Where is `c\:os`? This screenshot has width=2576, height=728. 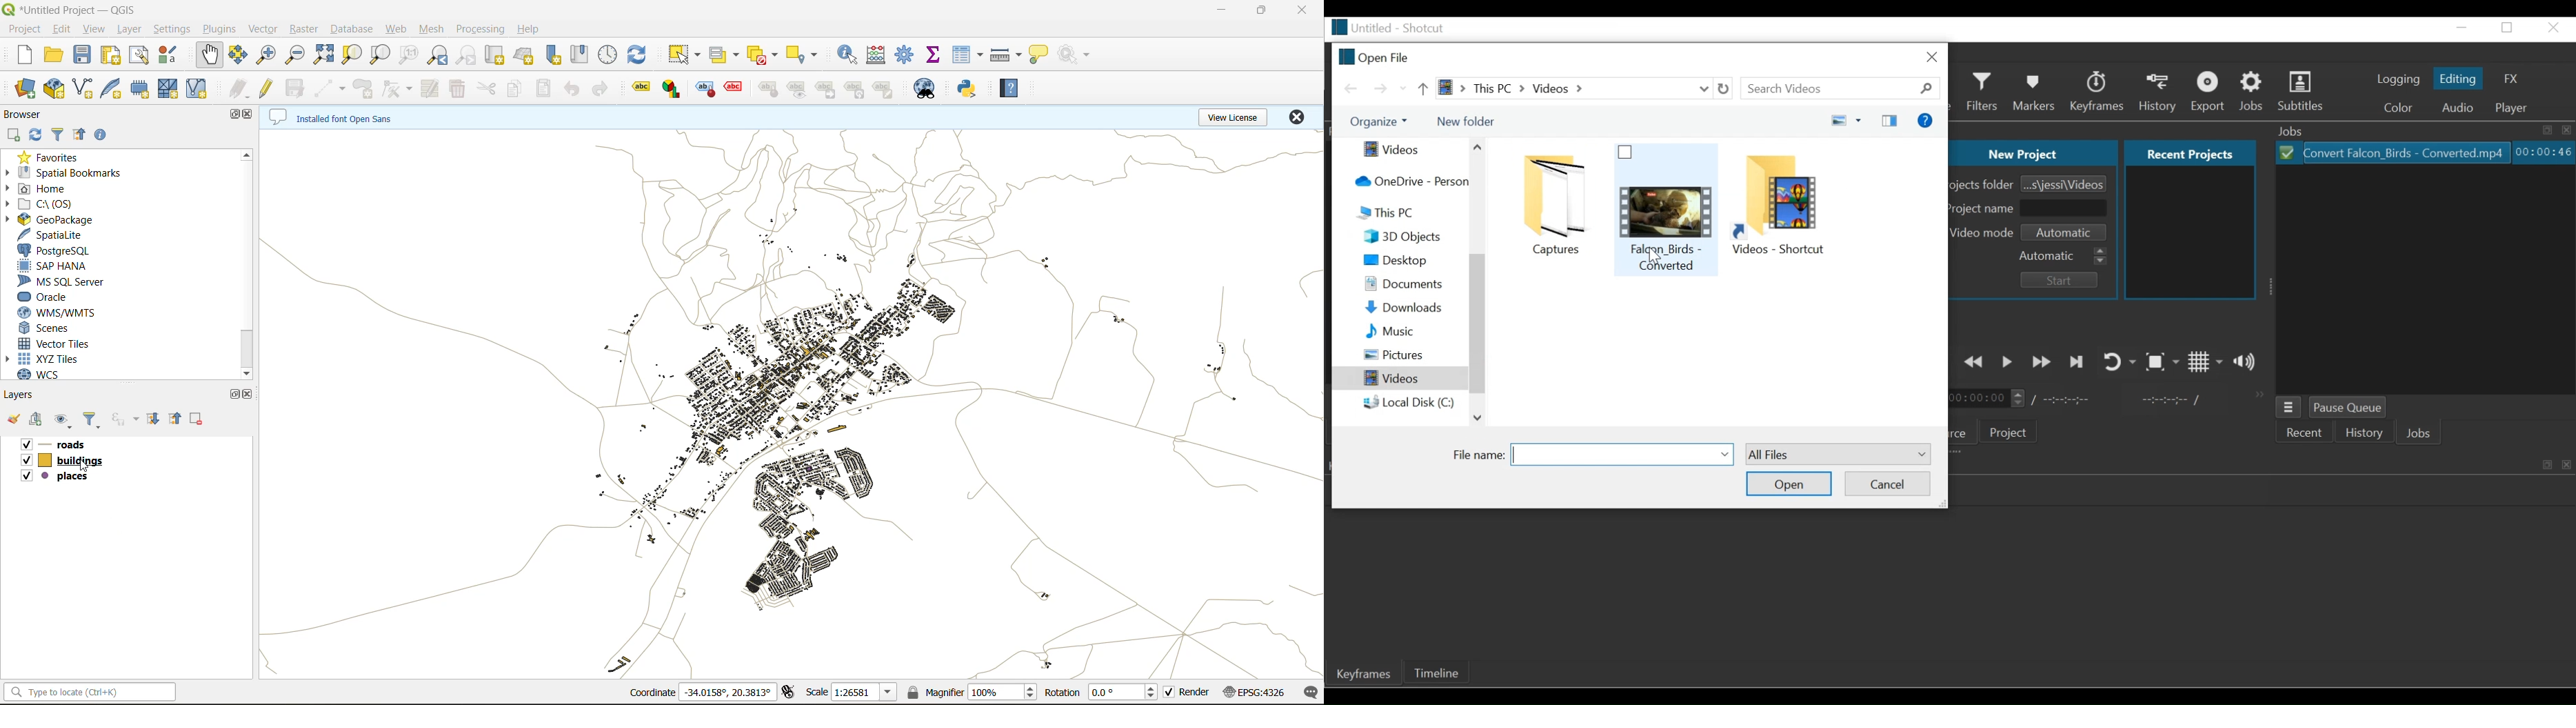 c\:os is located at coordinates (70, 205).